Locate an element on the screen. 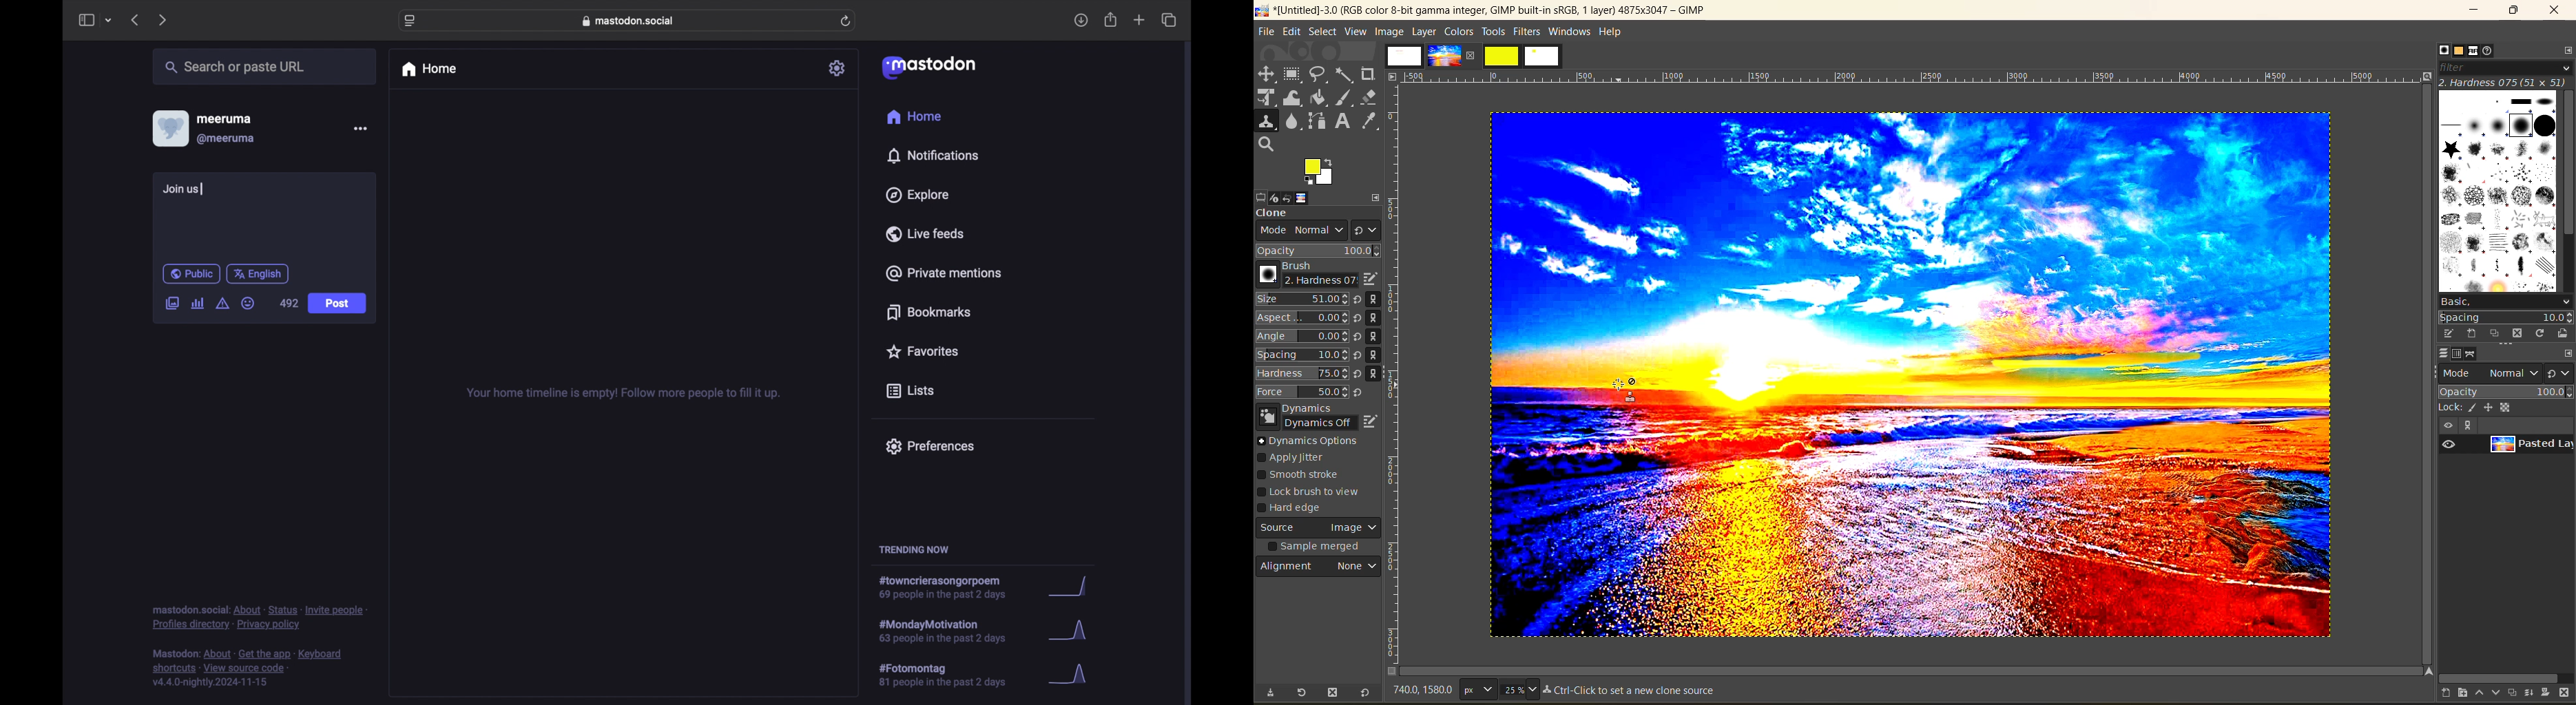 This screenshot has width=2576, height=728. opacity is located at coordinates (1319, 251).